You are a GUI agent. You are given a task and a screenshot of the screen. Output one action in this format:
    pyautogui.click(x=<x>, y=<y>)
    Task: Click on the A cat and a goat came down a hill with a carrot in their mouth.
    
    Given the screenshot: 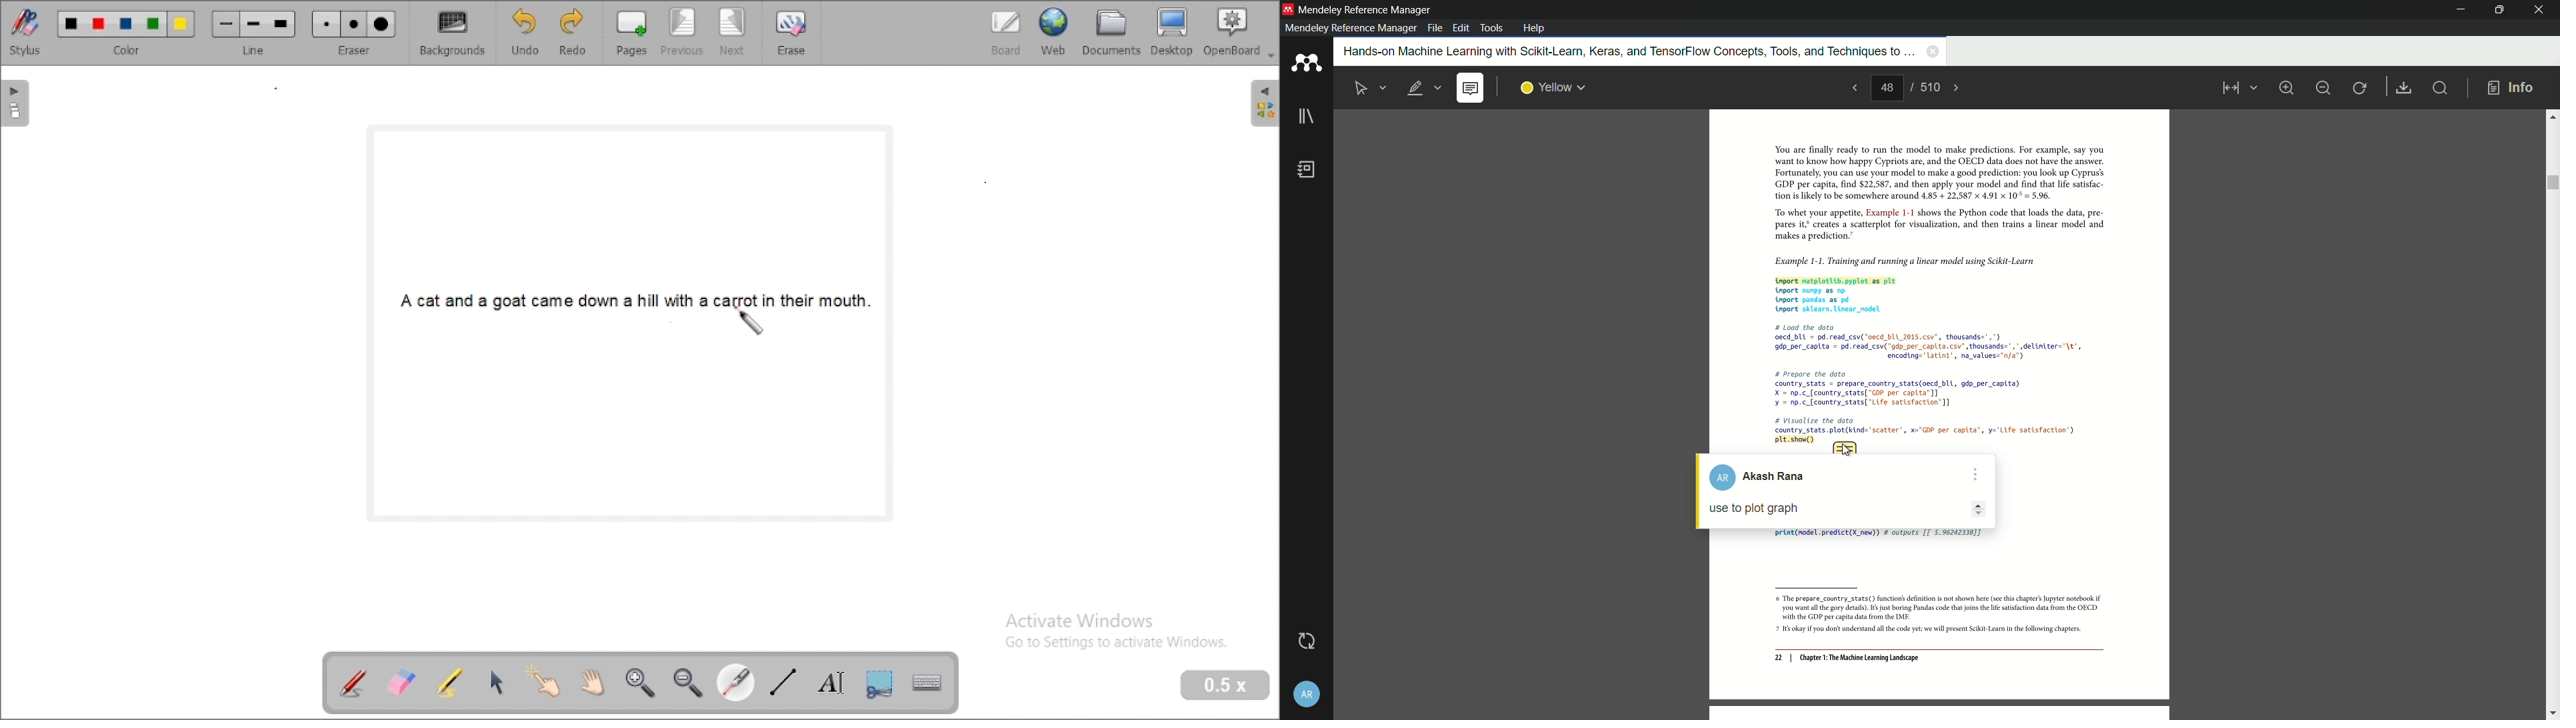 What is the action you would take?
    pyautogui.click(x=635, y=296)
    